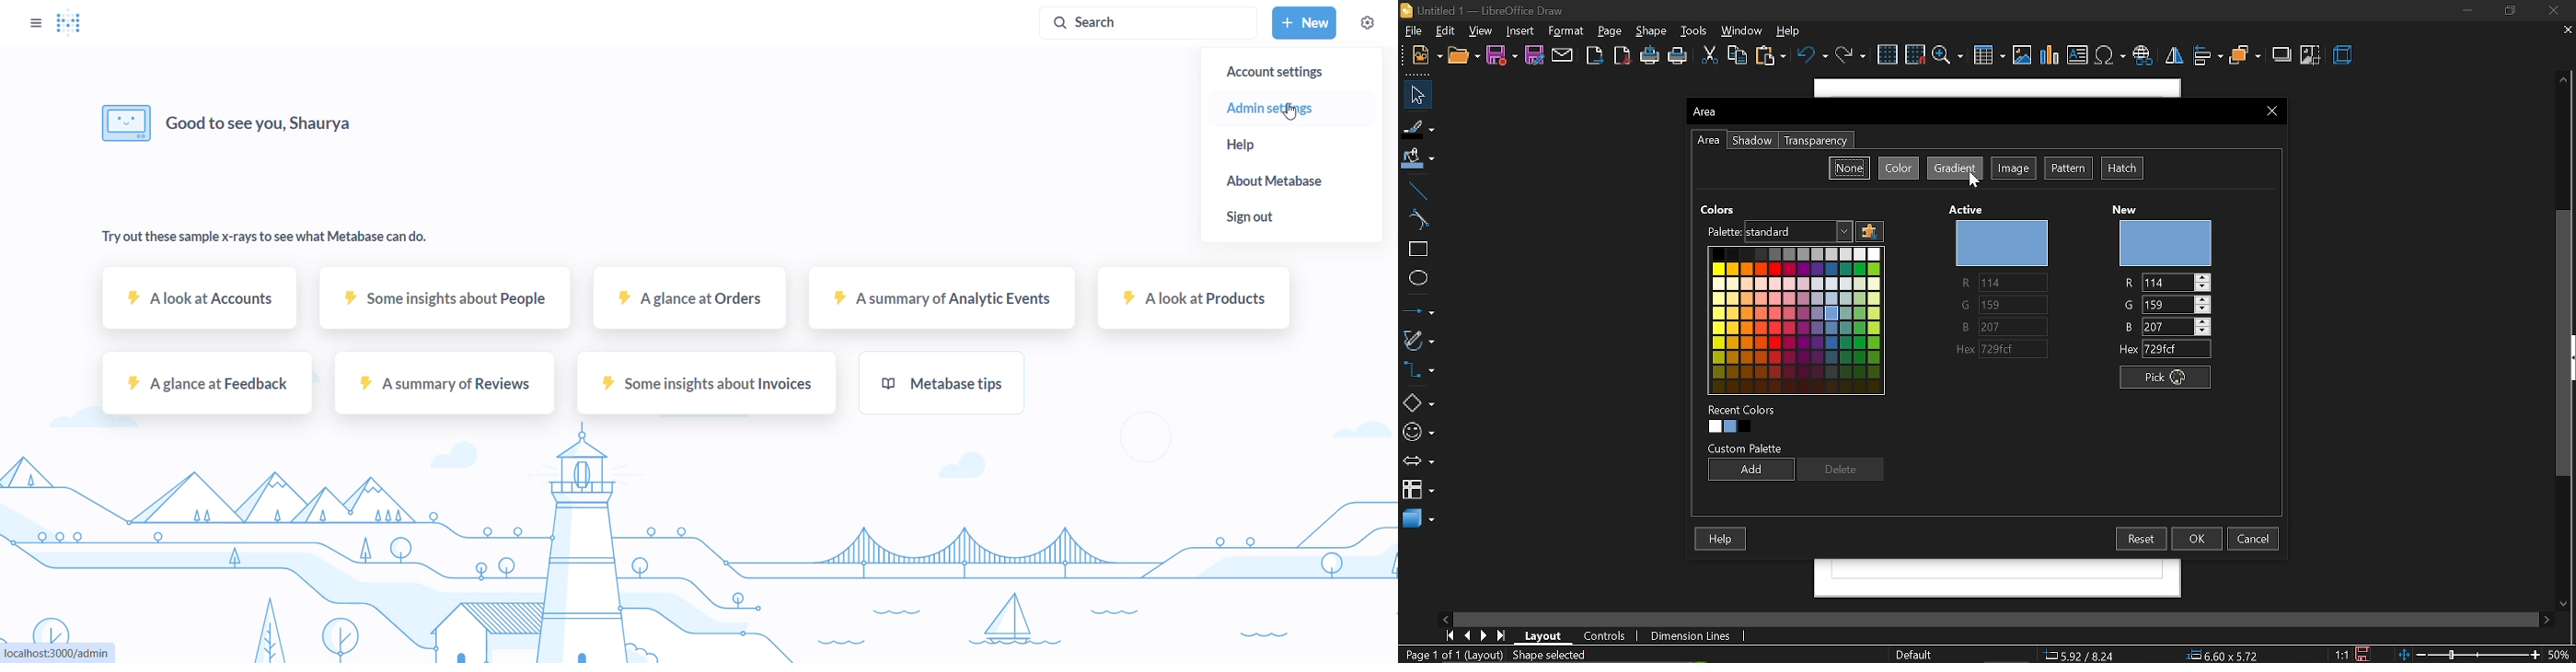 The height and width of the screenshot is (672, 2576). What do you see at coordinates (1695, 32) in the screenshot?
I see `tools` at bounding box center [1695, 32].